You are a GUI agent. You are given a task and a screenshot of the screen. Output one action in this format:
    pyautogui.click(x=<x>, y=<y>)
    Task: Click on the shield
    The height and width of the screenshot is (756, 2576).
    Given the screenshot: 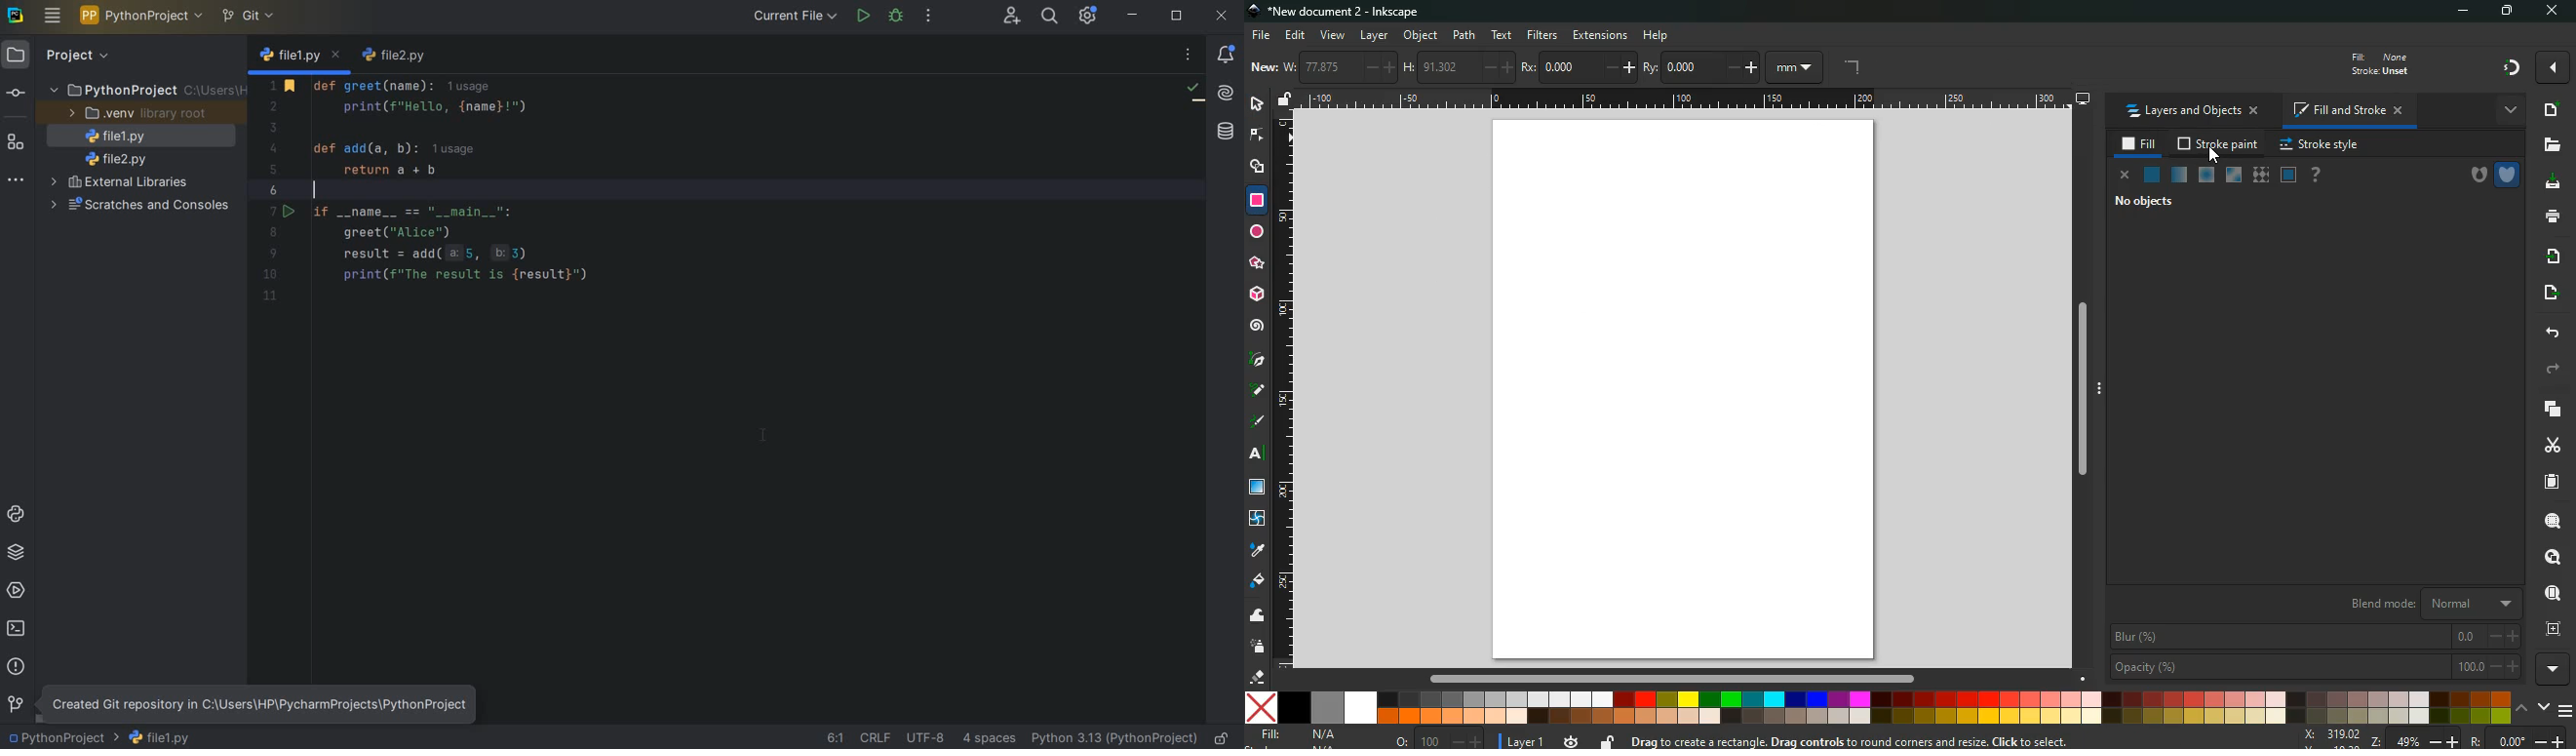 What is the action you would take?
    pyautogui.click(x=2508, y=175)
    